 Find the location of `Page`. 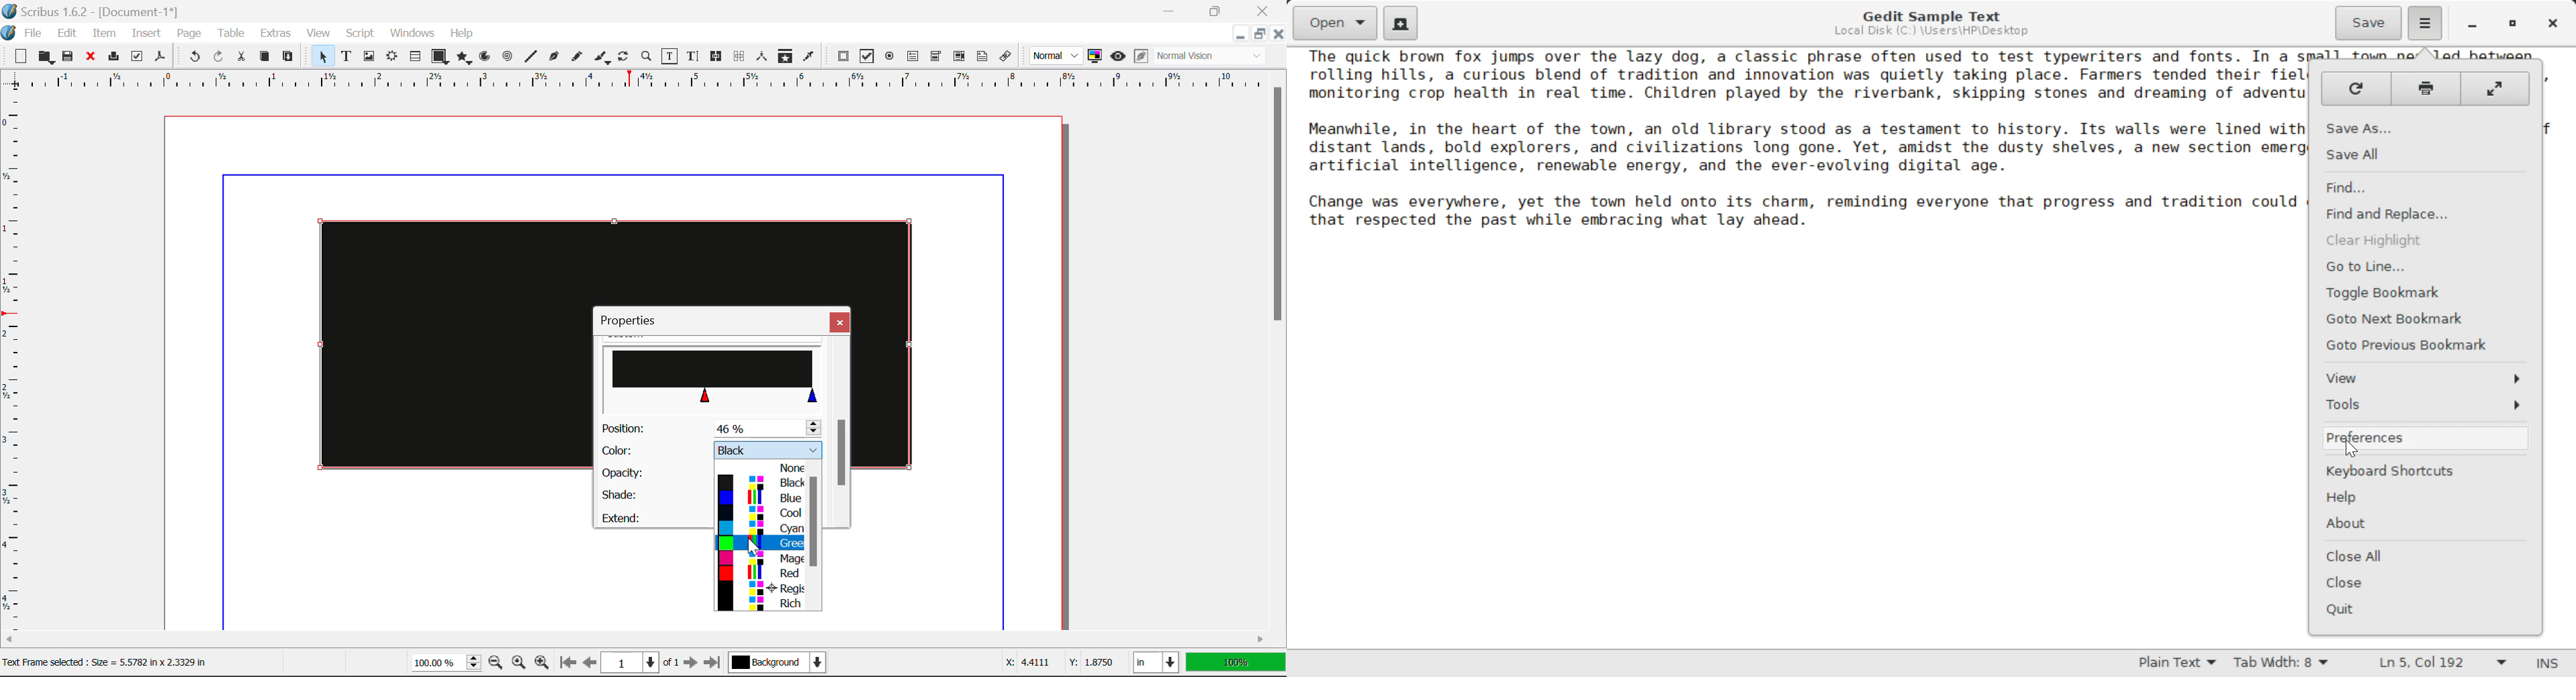

Page is located at coordinates (188, 34).